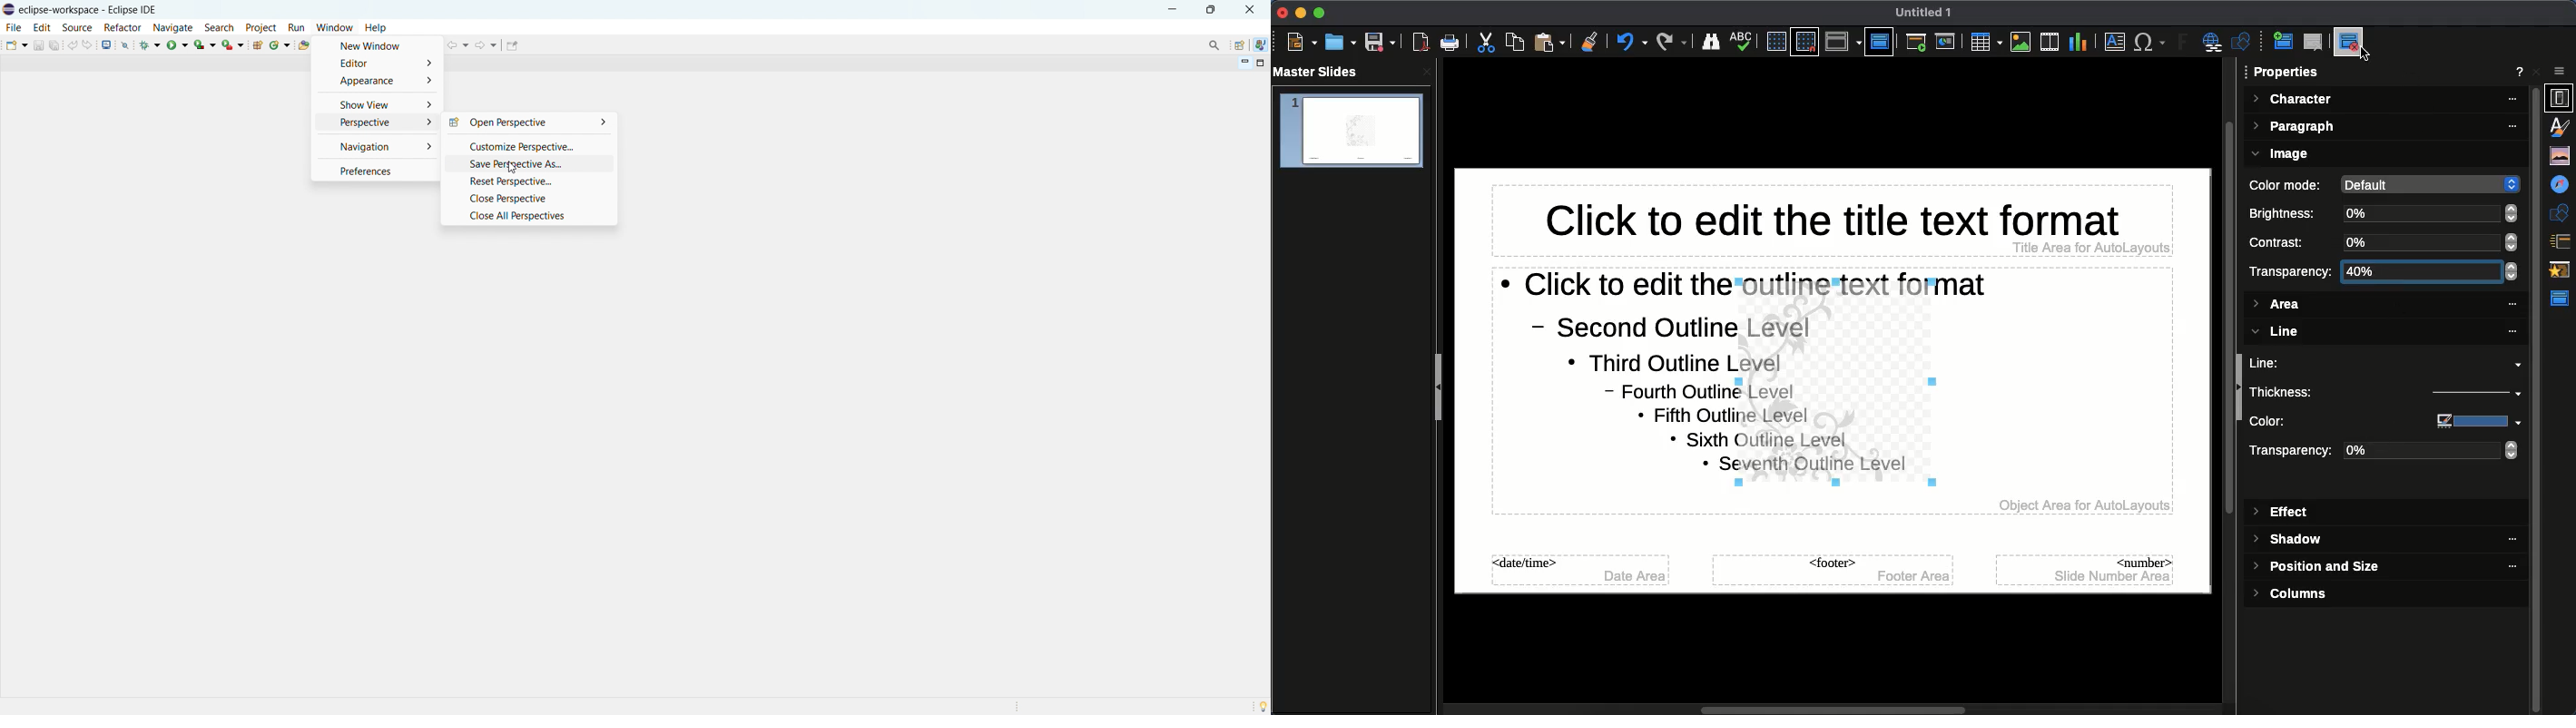 This screenshot has width=2576, height=728. Describe the element at coordinates (2288, 185) in the screenshot. I see `Color mode` at that location.